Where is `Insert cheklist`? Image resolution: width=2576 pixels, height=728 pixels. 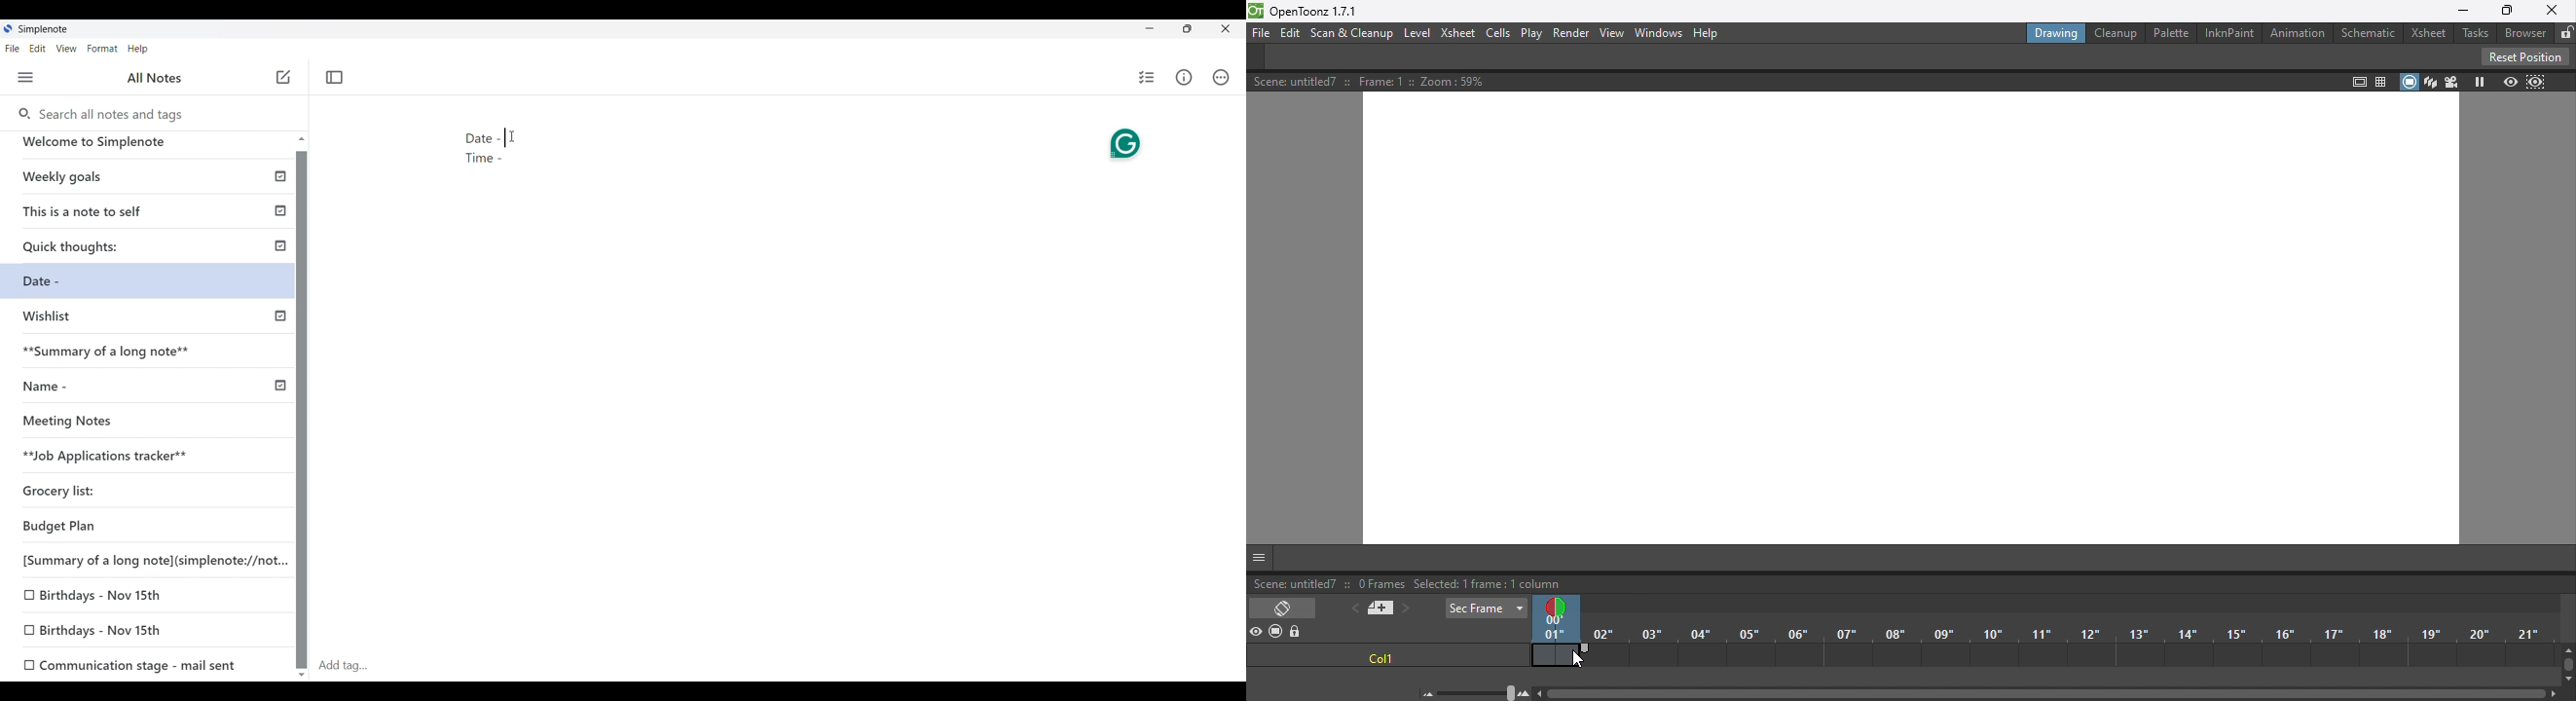
Insert cheklist is located at coordinates (1146, 77).